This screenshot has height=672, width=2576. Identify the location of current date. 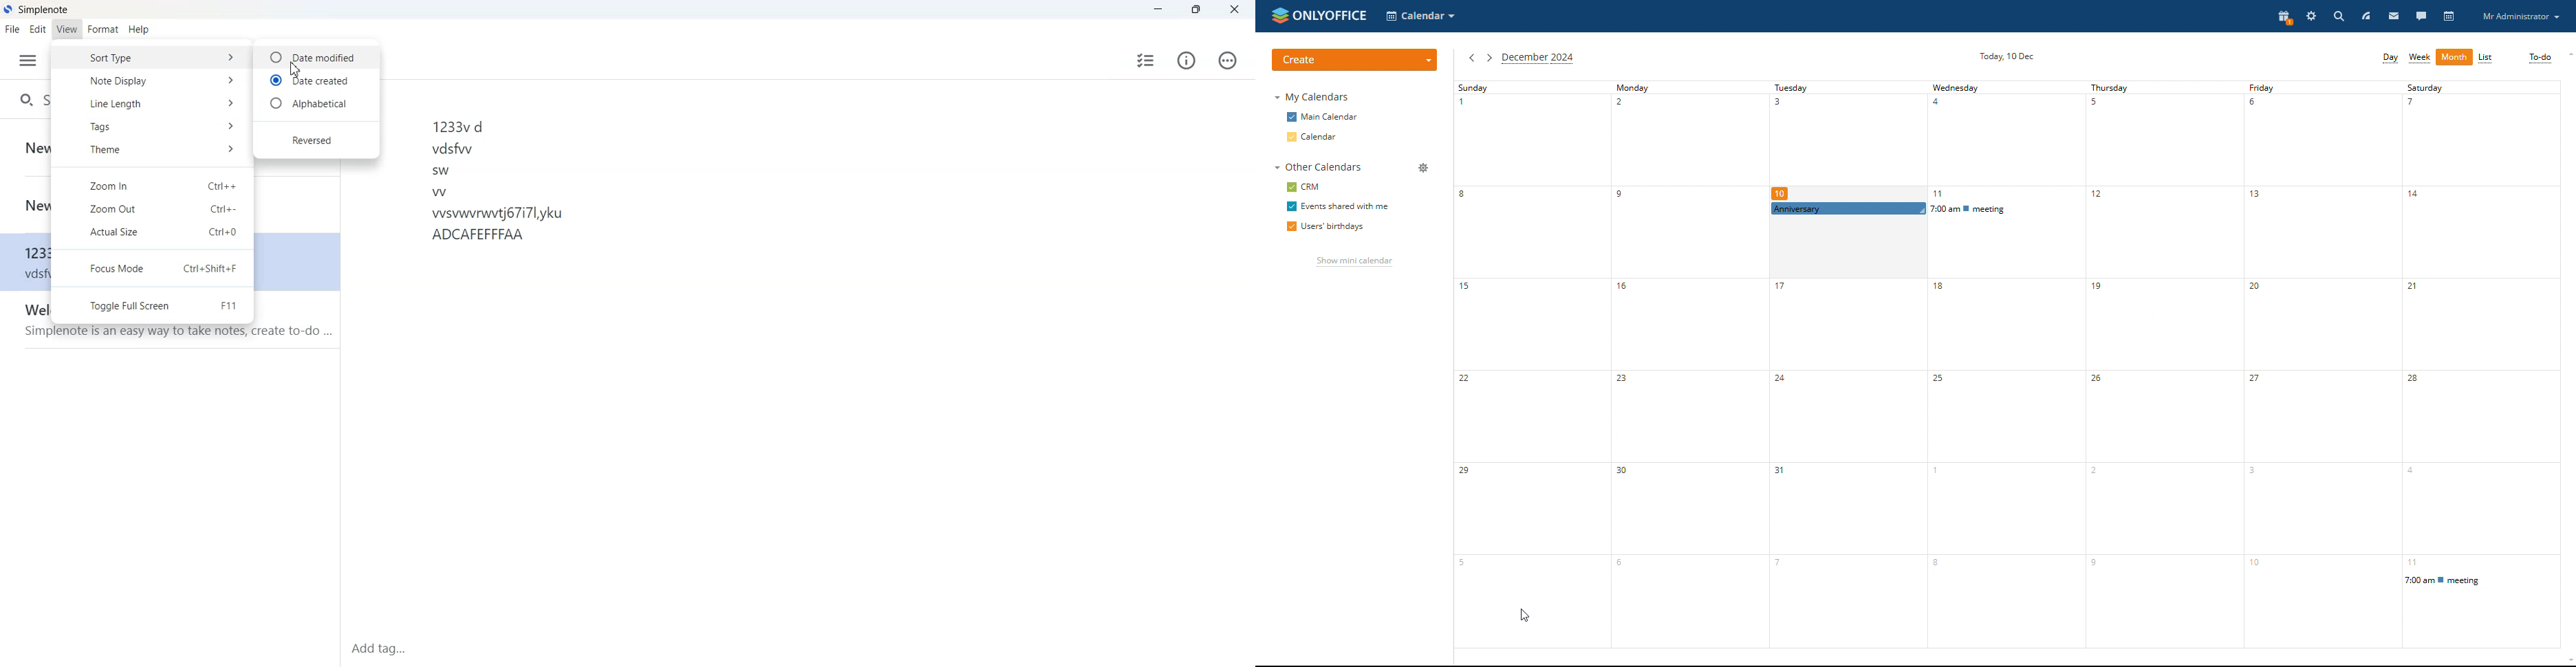
(2006, 56).